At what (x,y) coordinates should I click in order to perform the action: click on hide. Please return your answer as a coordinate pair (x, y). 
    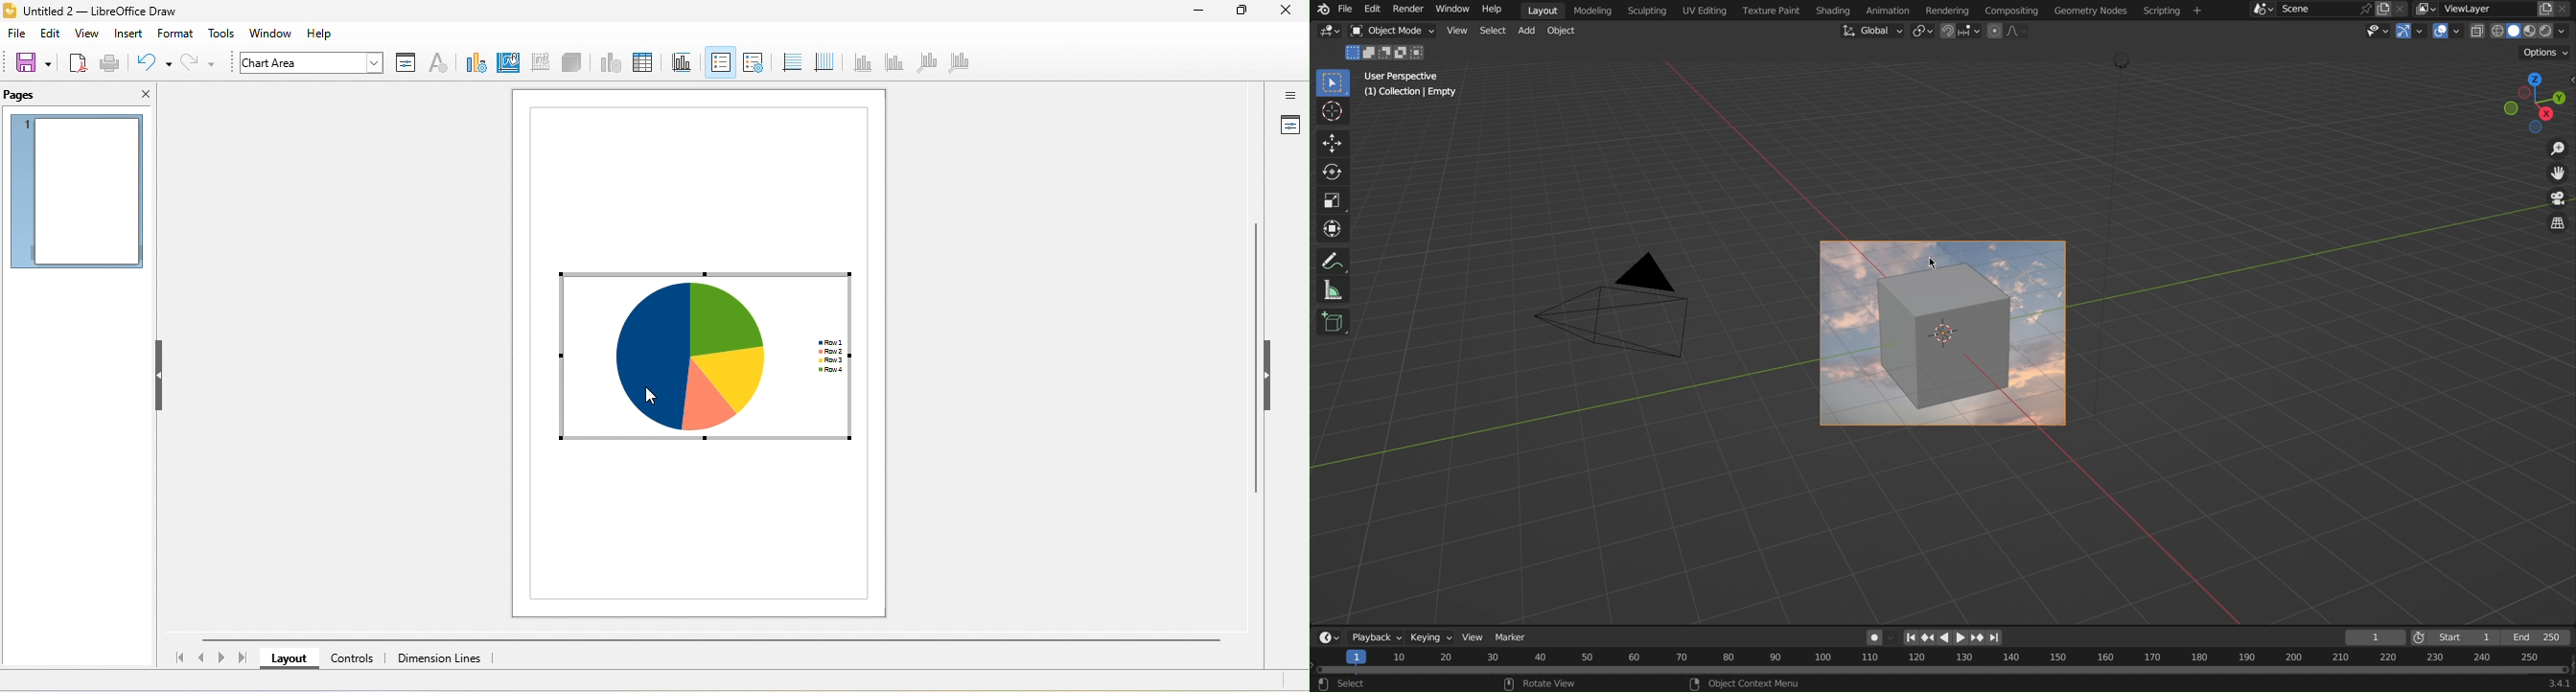
    Looking at the image, I should click on (161, 375).